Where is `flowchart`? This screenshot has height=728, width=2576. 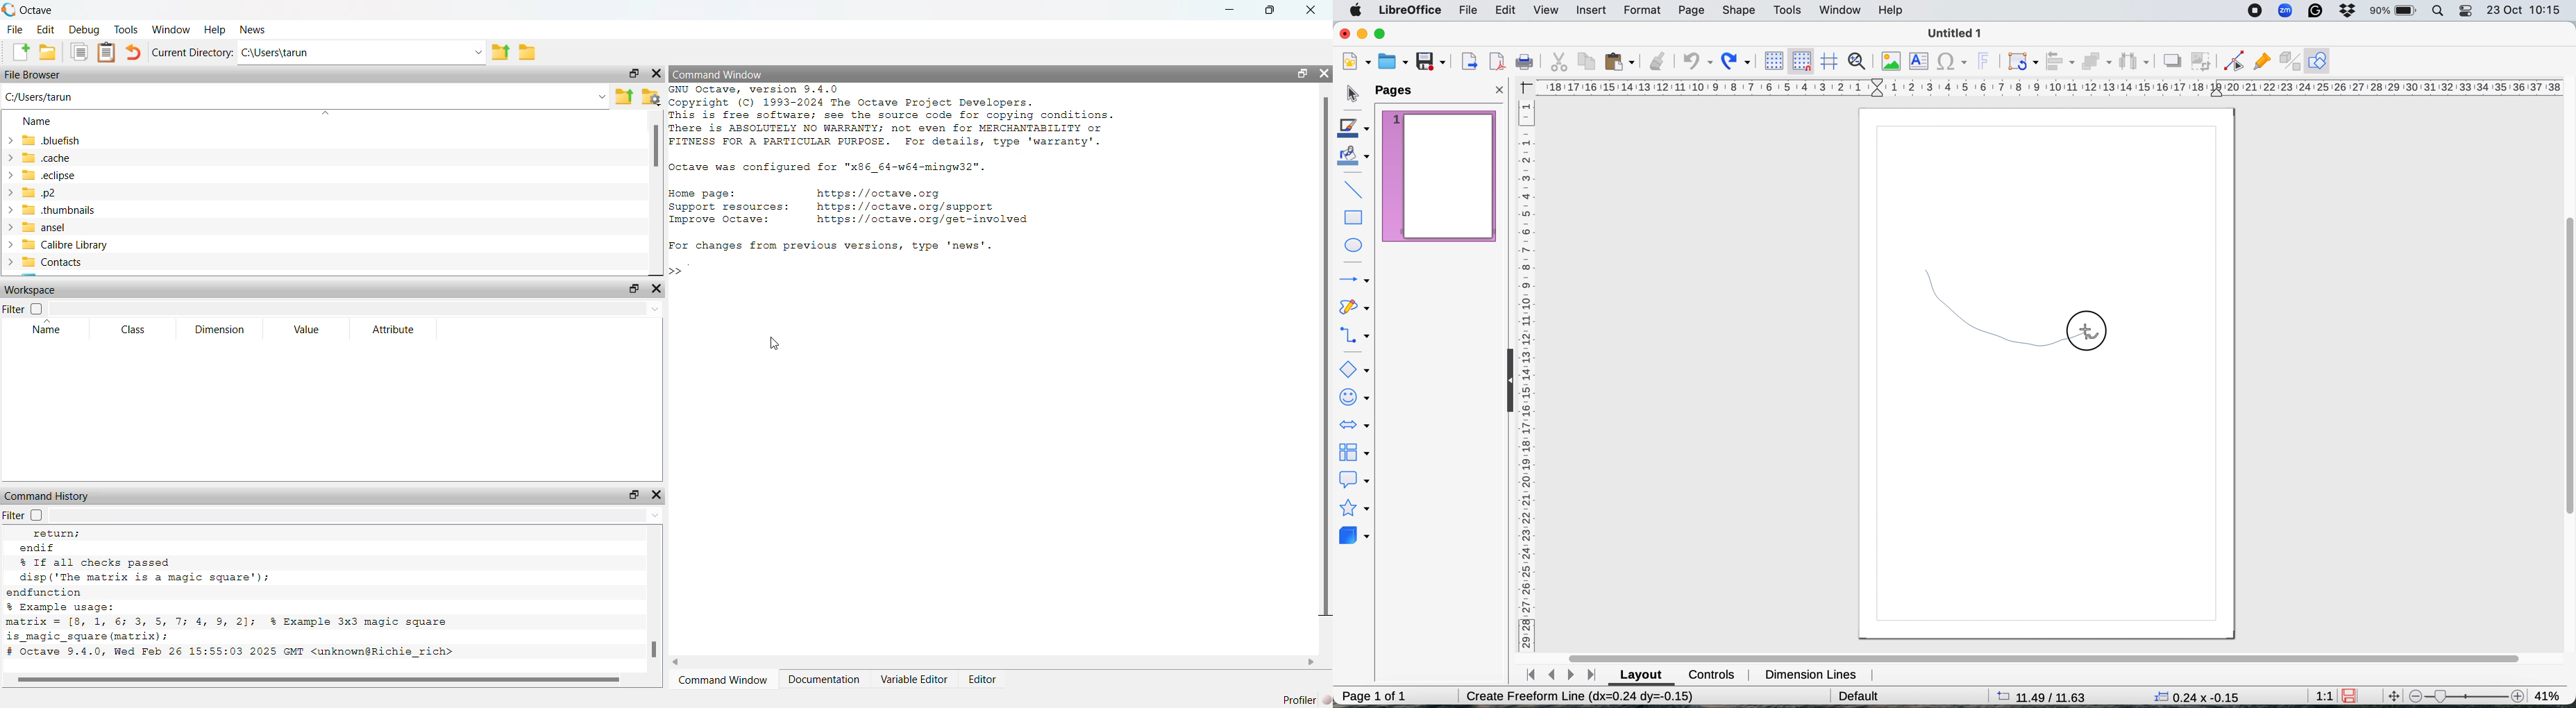
flowchart is located at coordinates (1357, 454).